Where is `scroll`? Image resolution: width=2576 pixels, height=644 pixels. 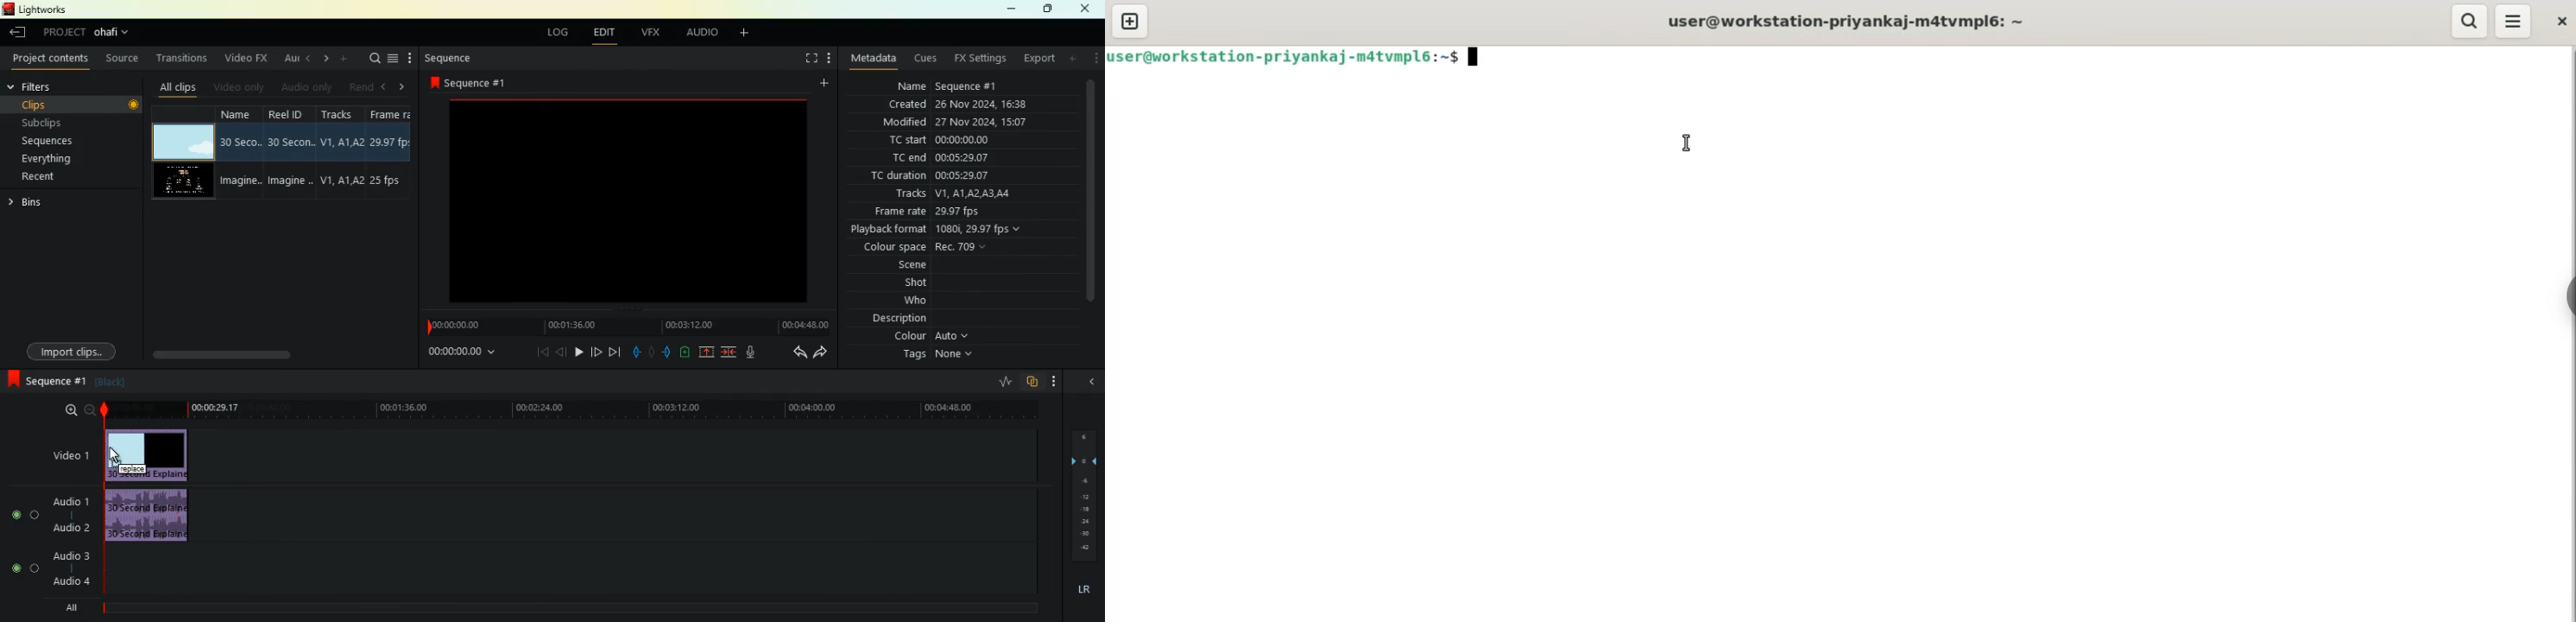 scroll is located at coordinates (263, 354).